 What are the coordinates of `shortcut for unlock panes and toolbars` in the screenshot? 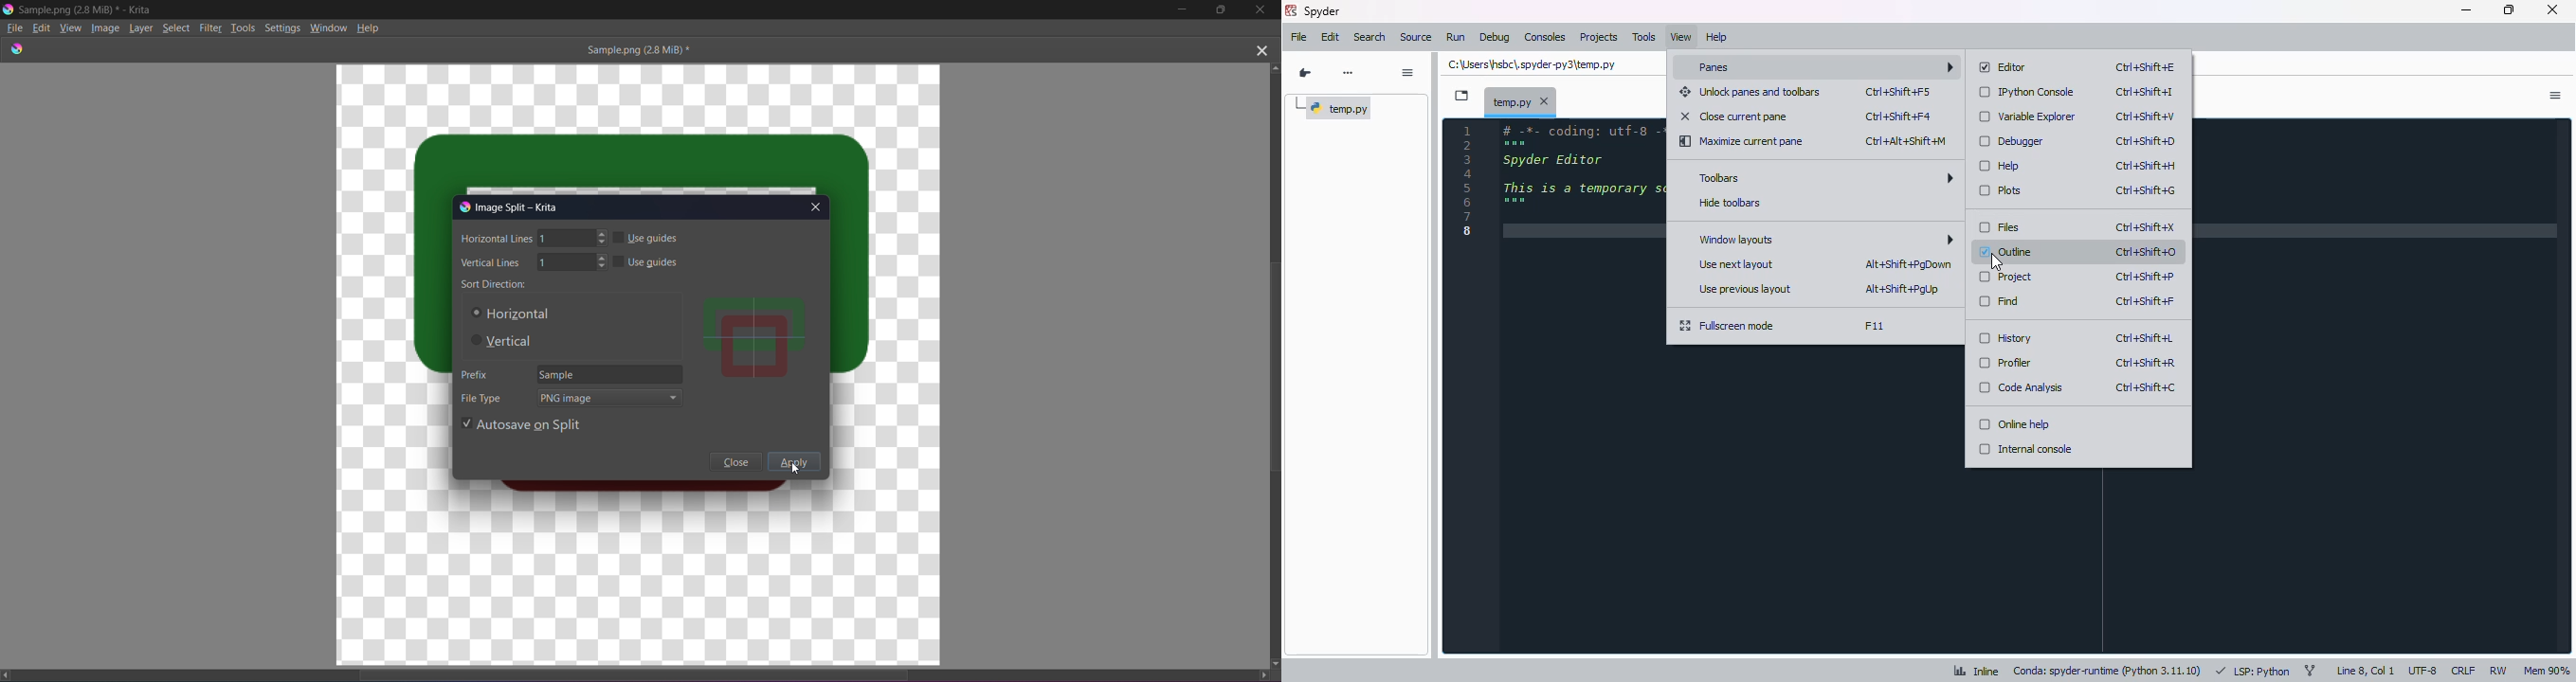 It's located at (1898, 92).